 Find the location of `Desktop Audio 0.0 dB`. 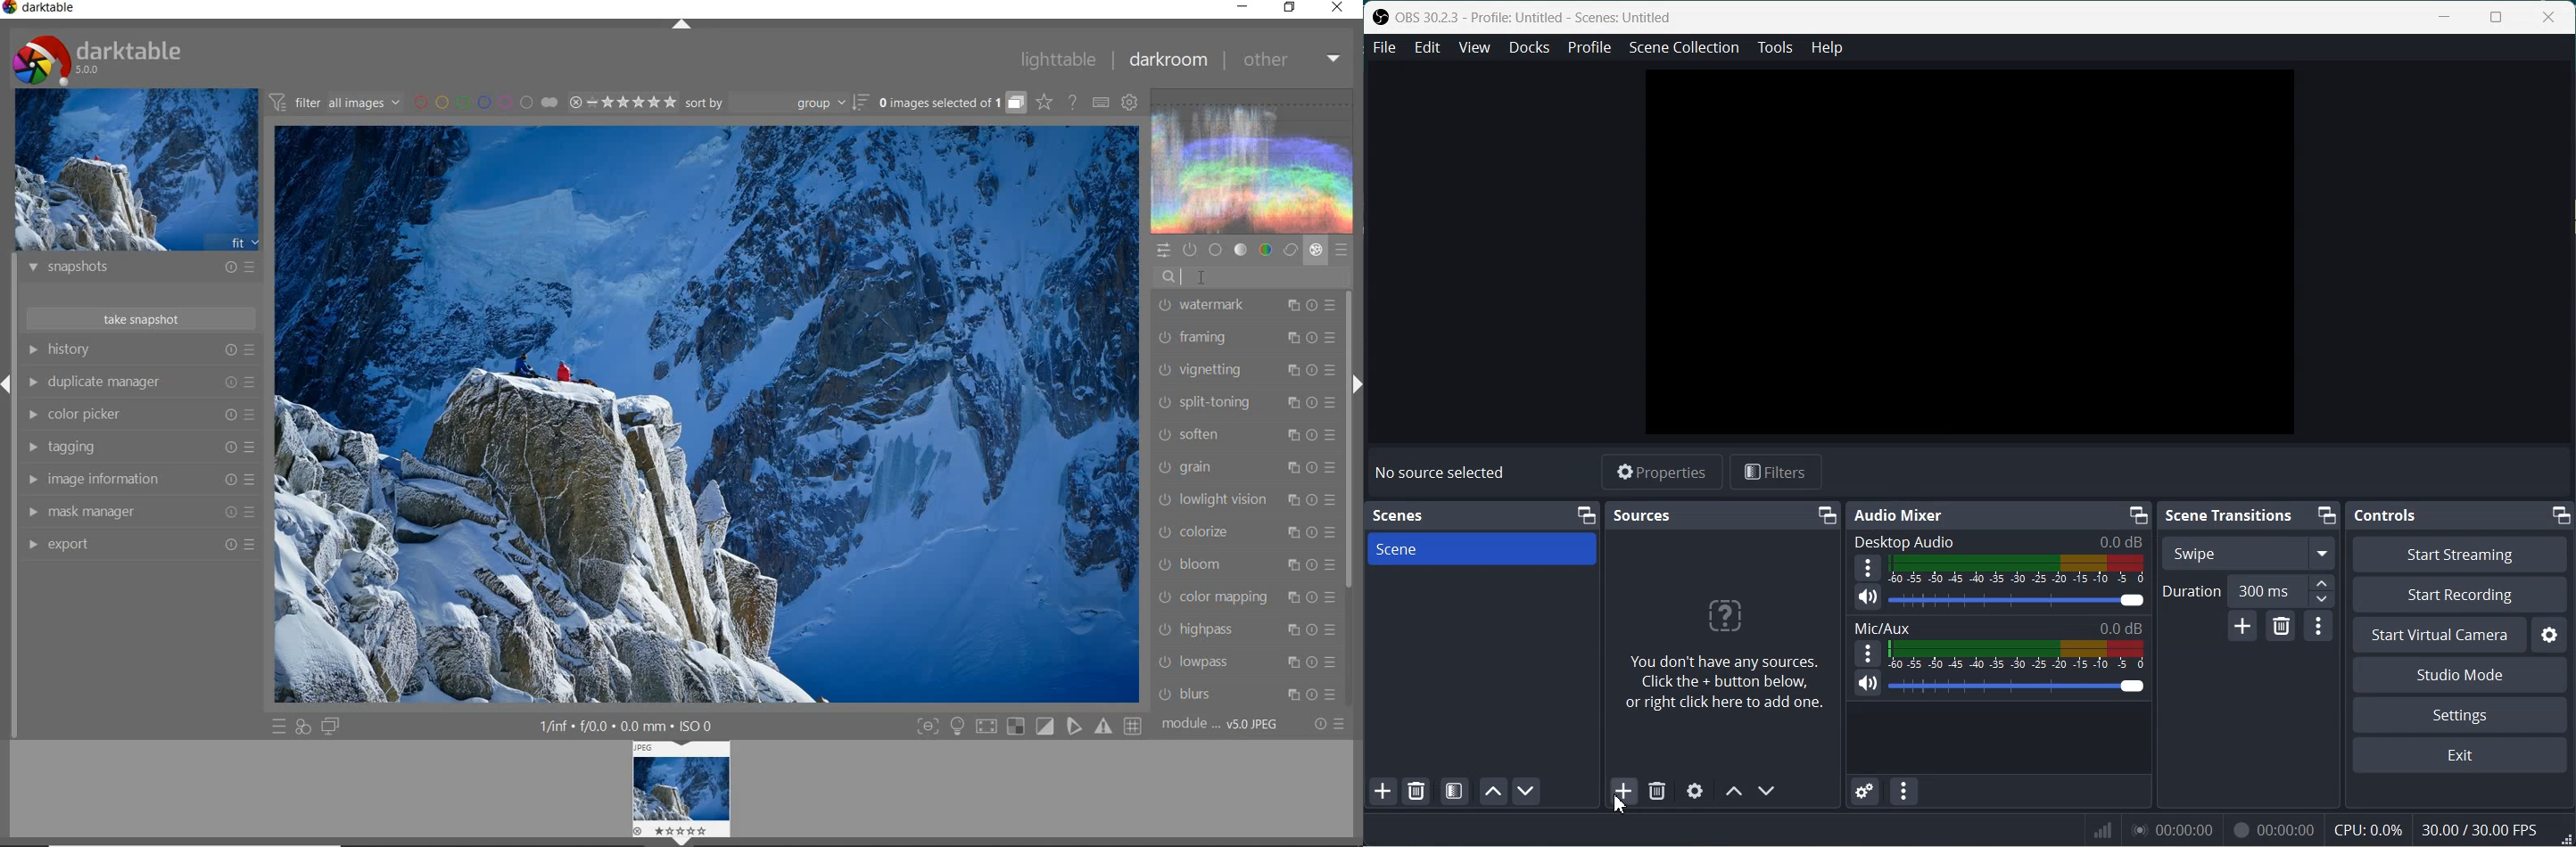

Desktop Audio 0.0 dB is located at coordinates (1996, 542).